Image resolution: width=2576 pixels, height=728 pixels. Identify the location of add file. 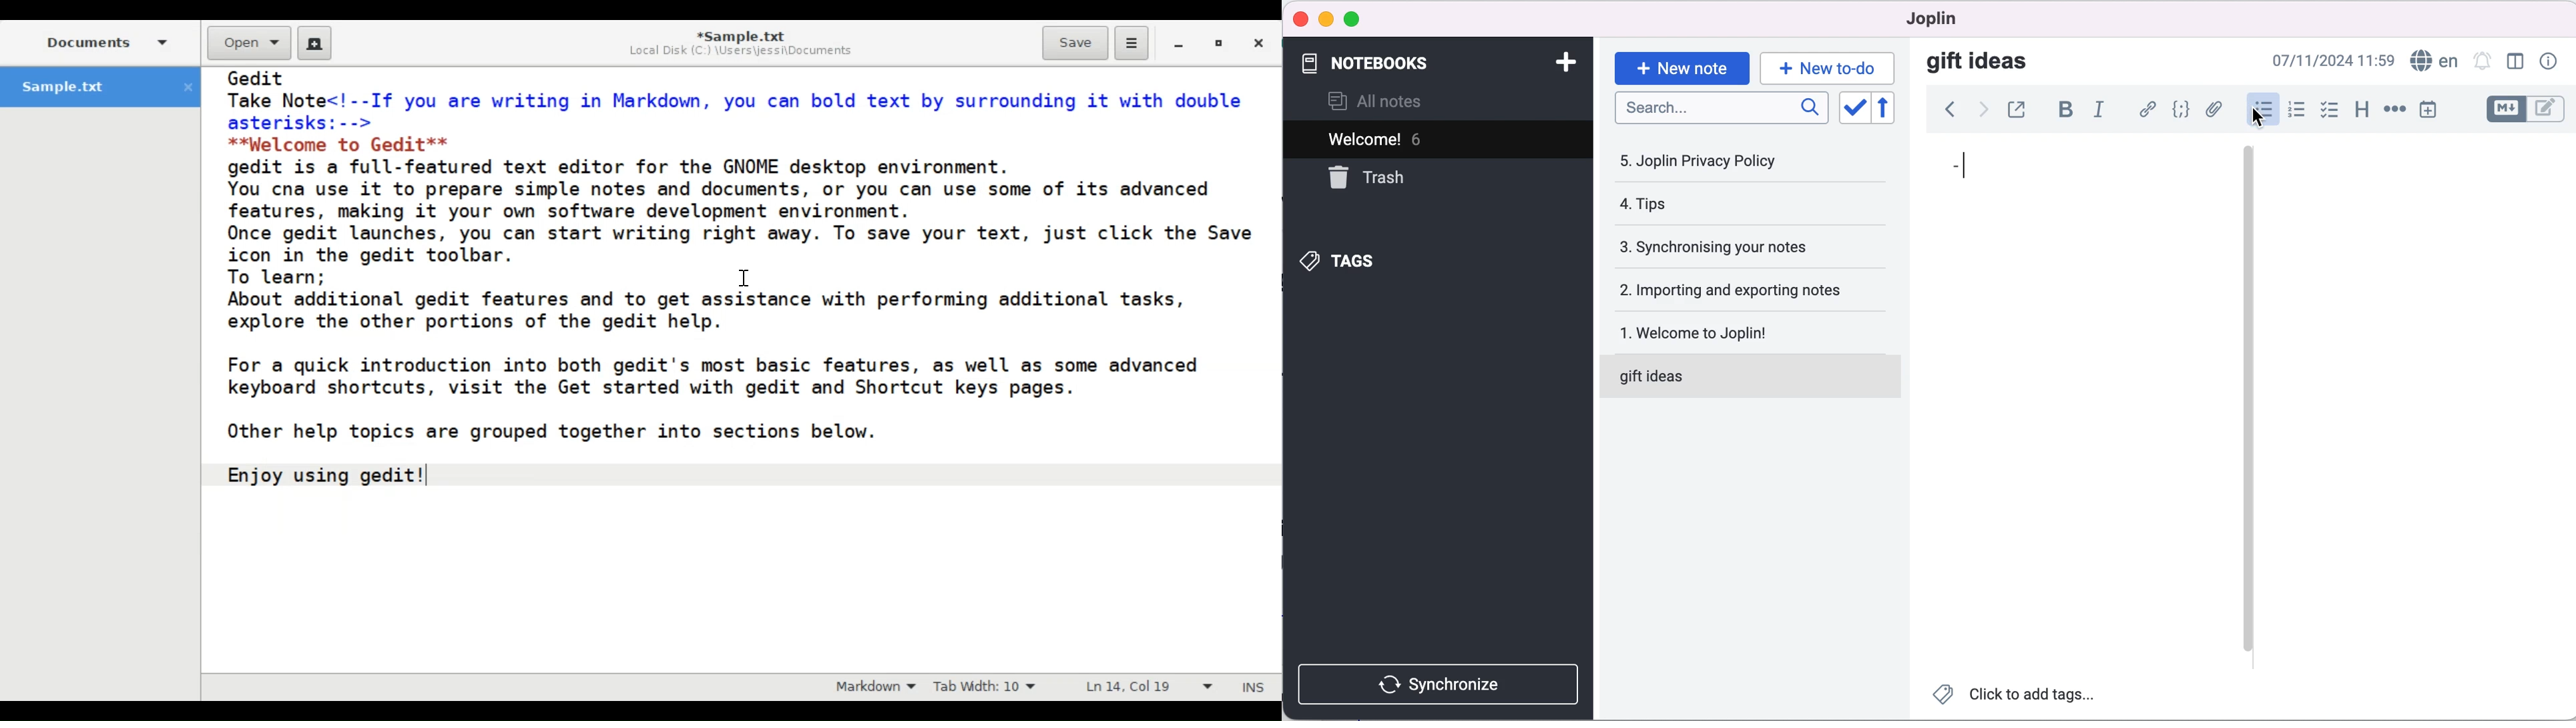
(2215, 110).